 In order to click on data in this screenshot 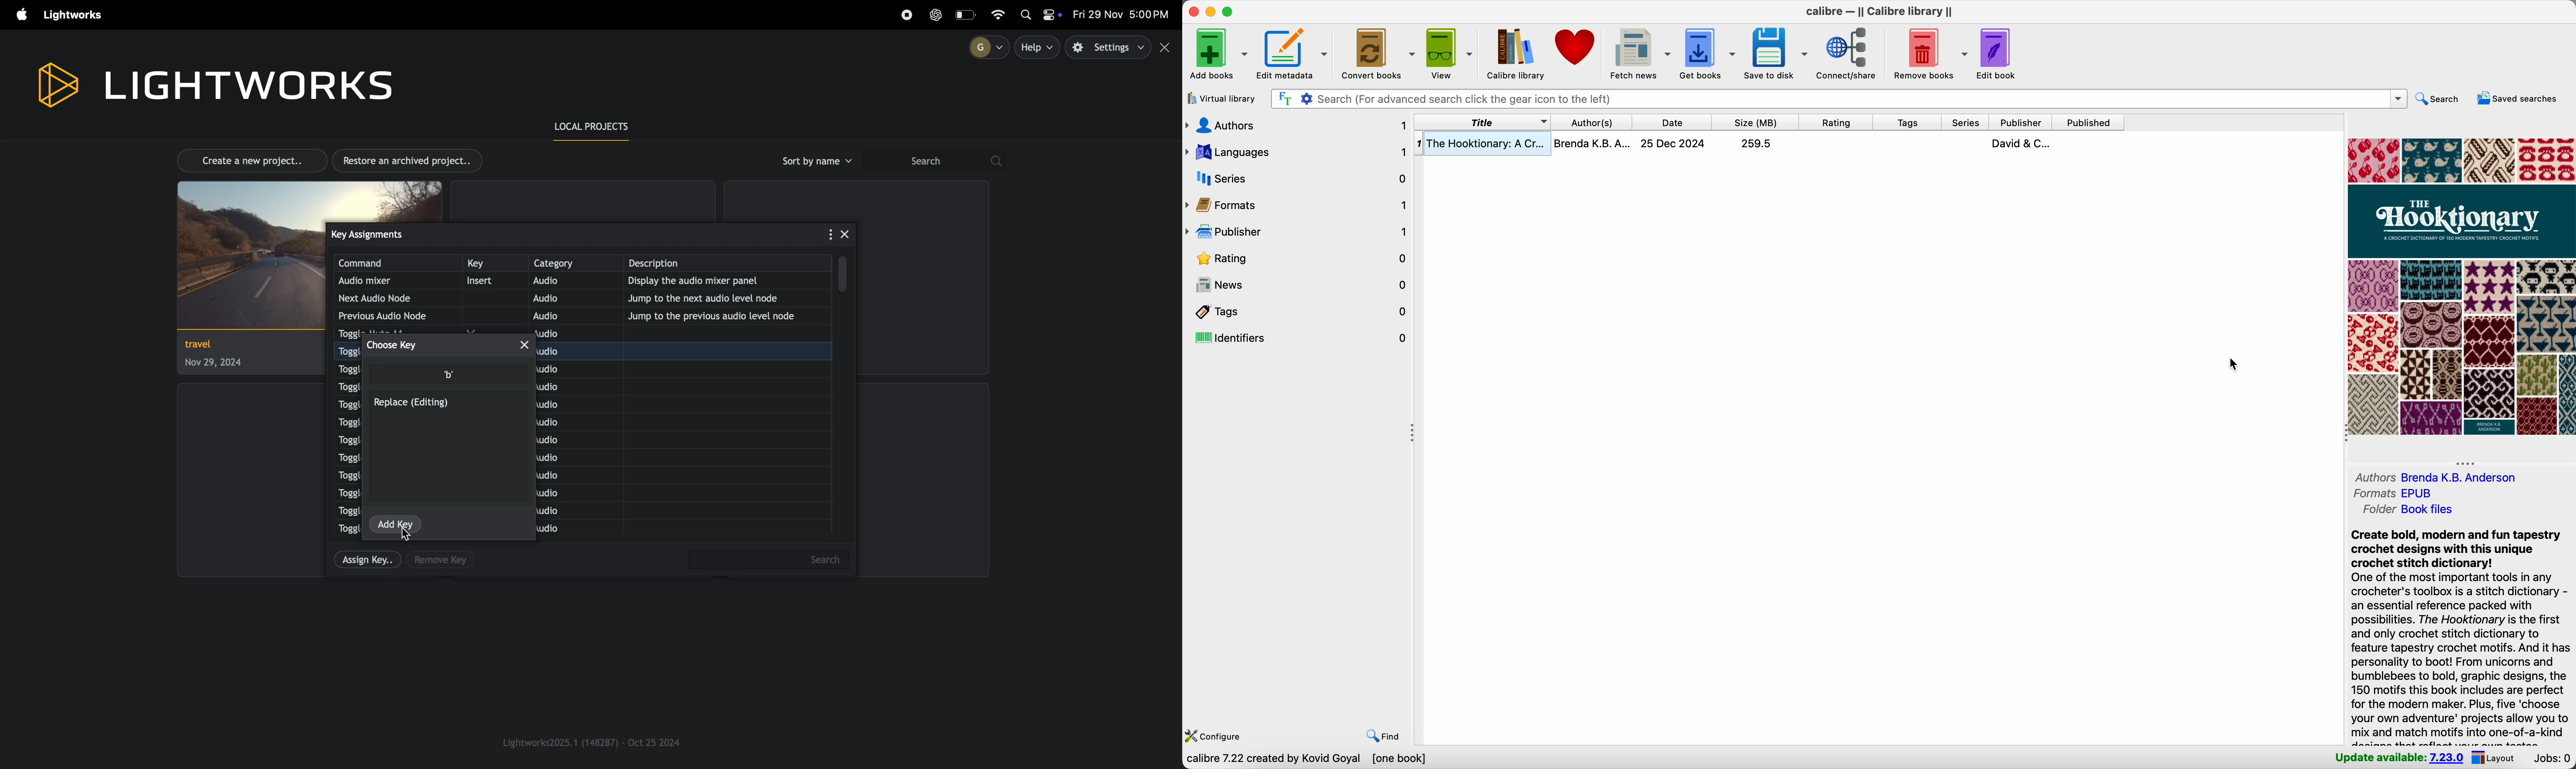, I will do `click(1310, 760)`.